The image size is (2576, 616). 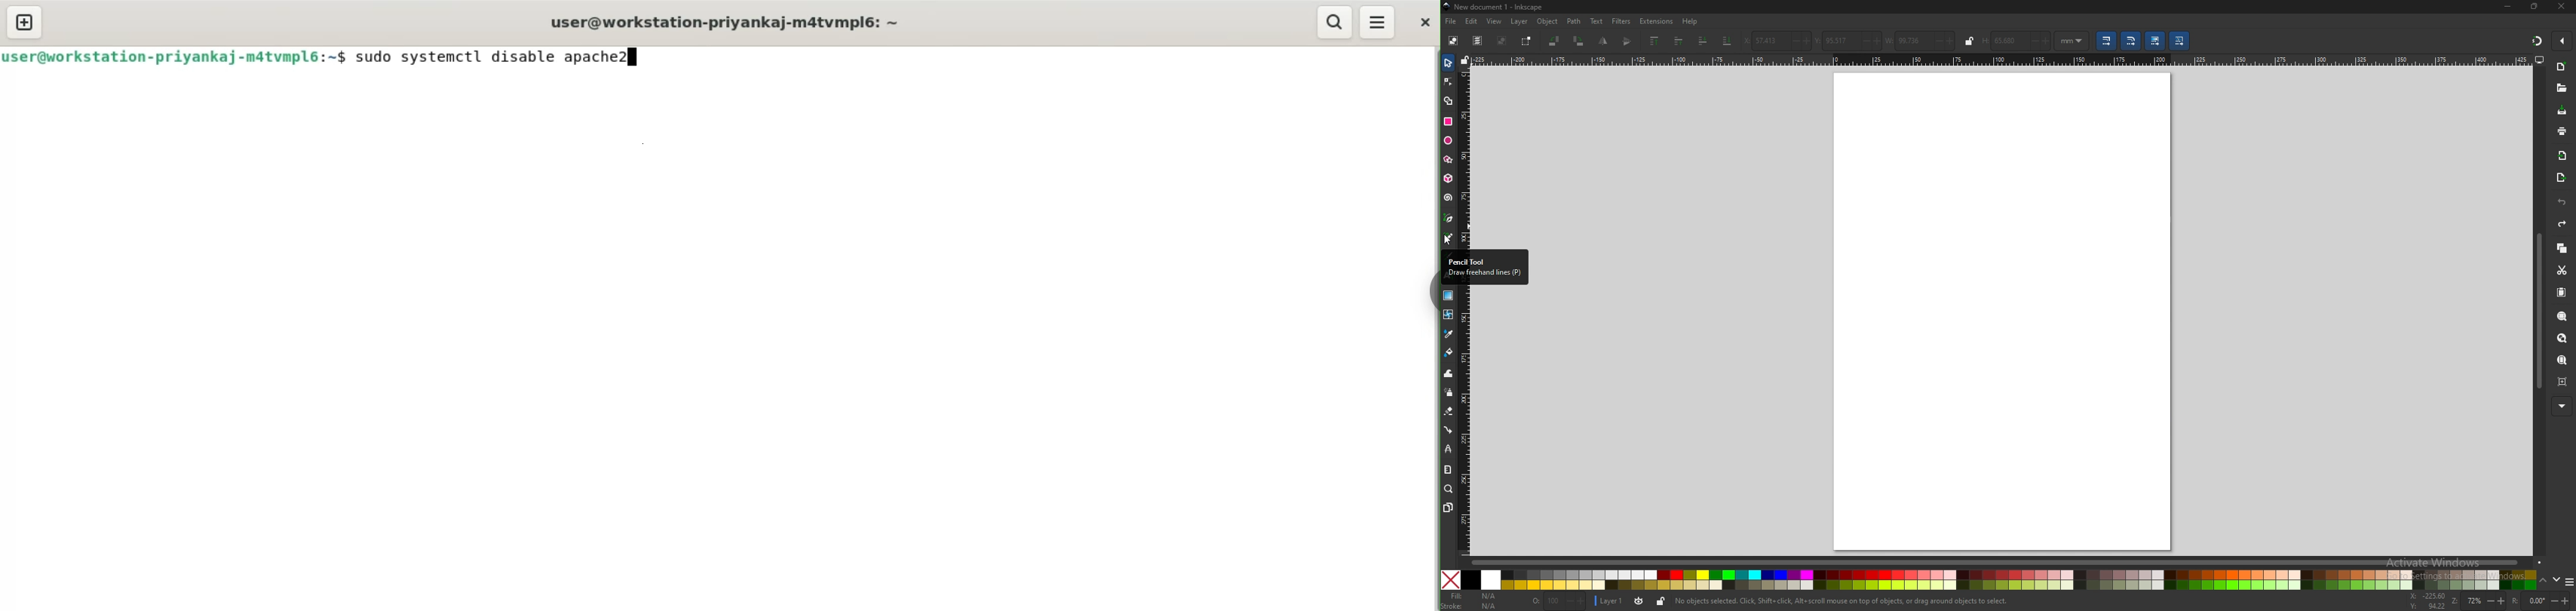 I want to click on title, so click(x=1492, y=7).